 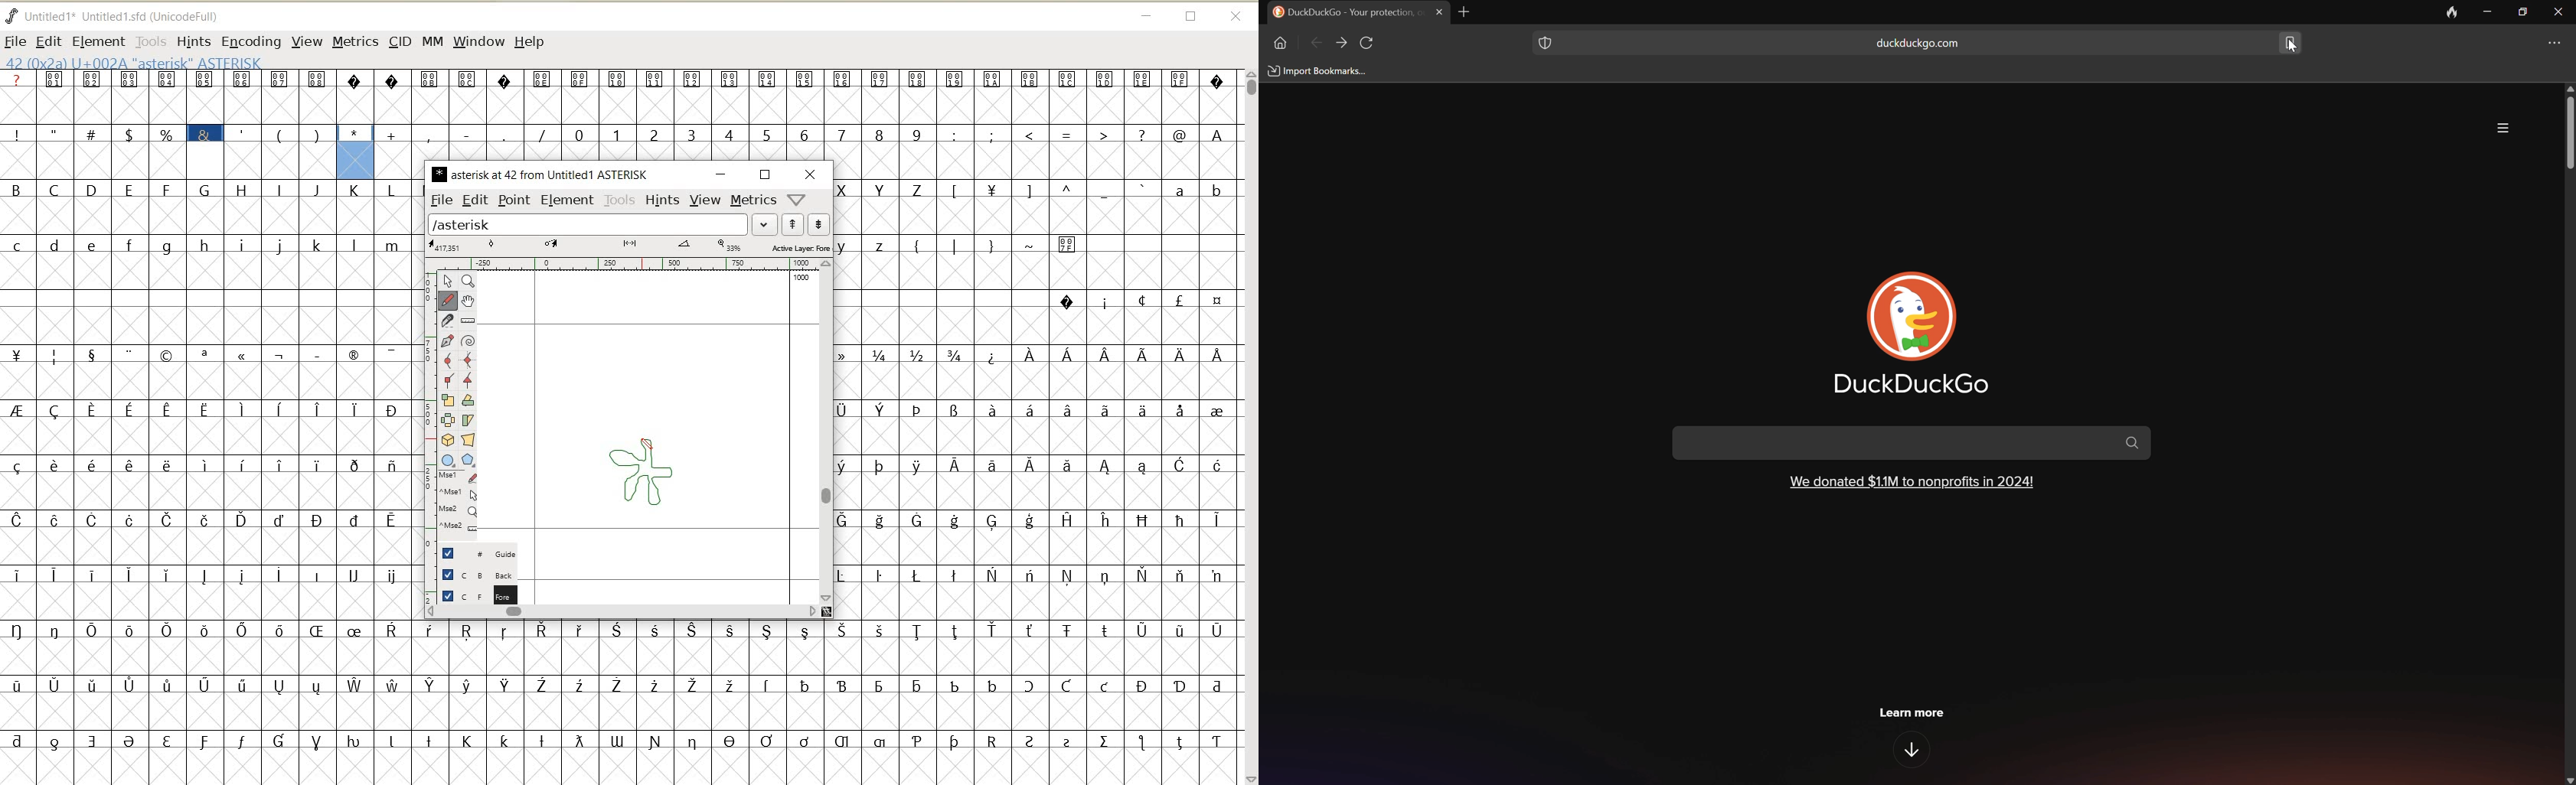 What do you see at coordinates (704, 201) in the screenshot?
I see `VIEW` at bounding box center [704, 201].